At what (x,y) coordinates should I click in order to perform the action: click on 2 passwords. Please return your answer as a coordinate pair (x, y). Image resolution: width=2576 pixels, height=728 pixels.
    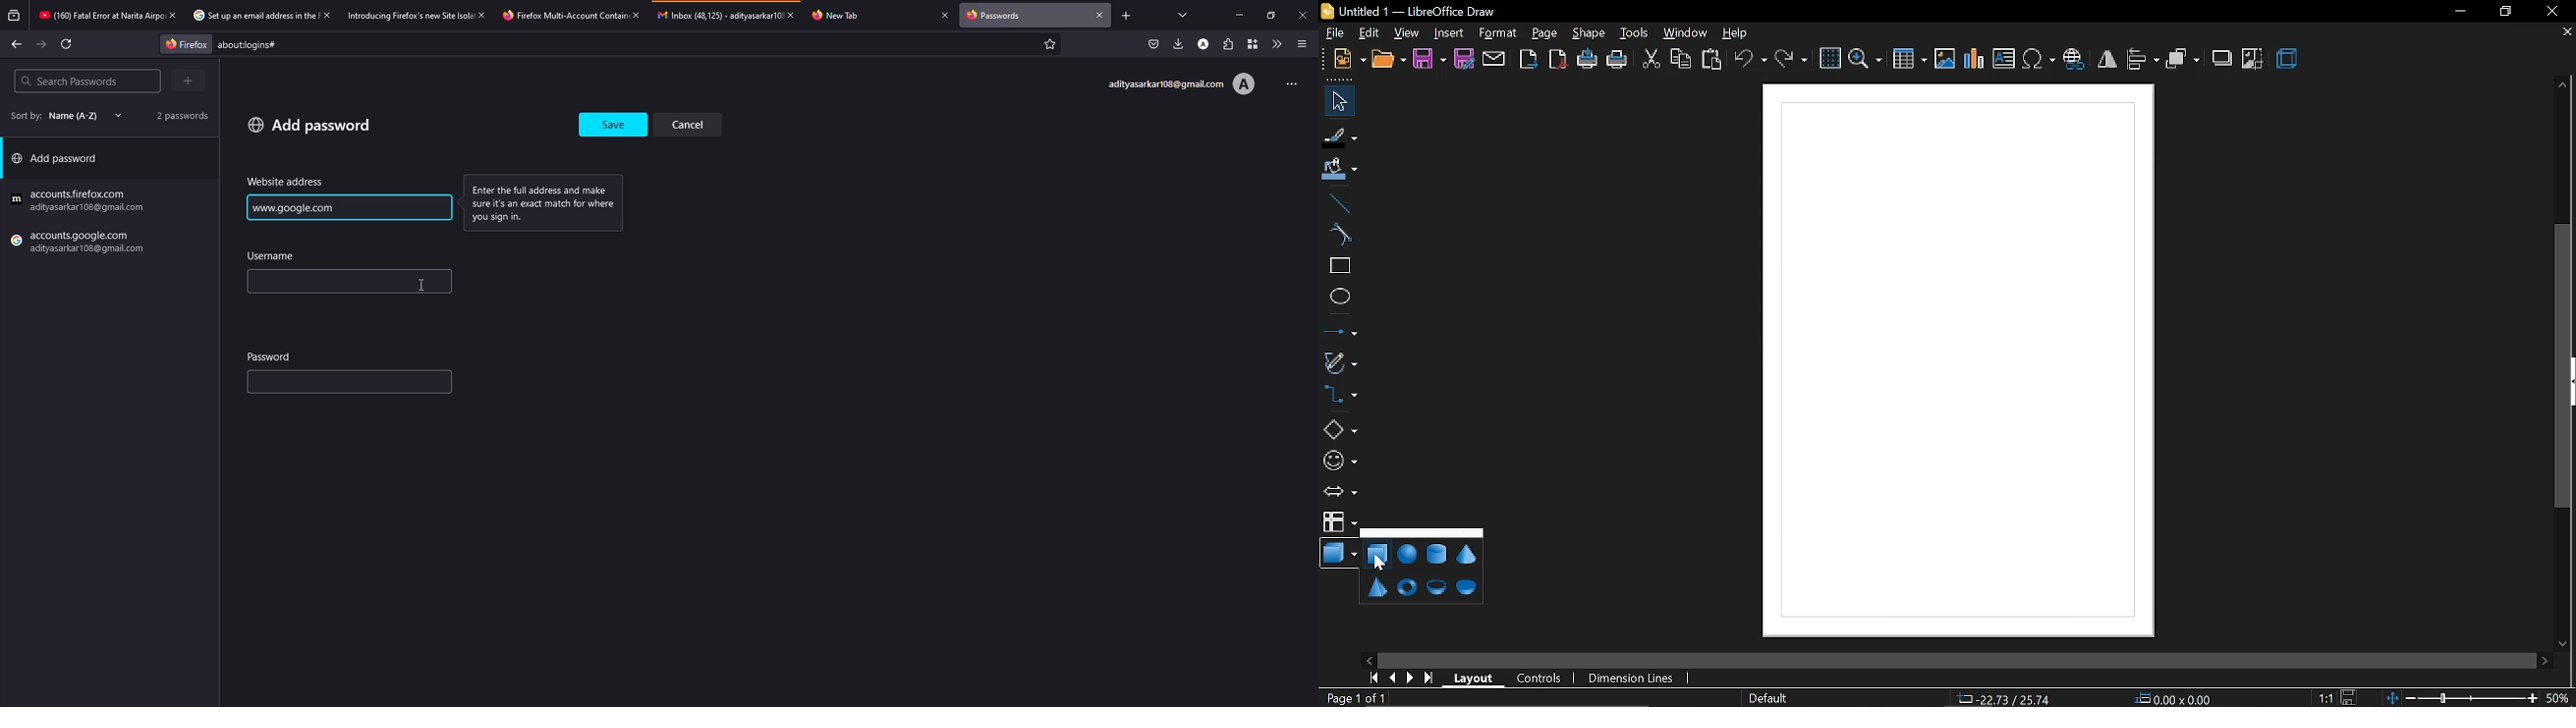
    Looking at the image, I should click on (177, 115).